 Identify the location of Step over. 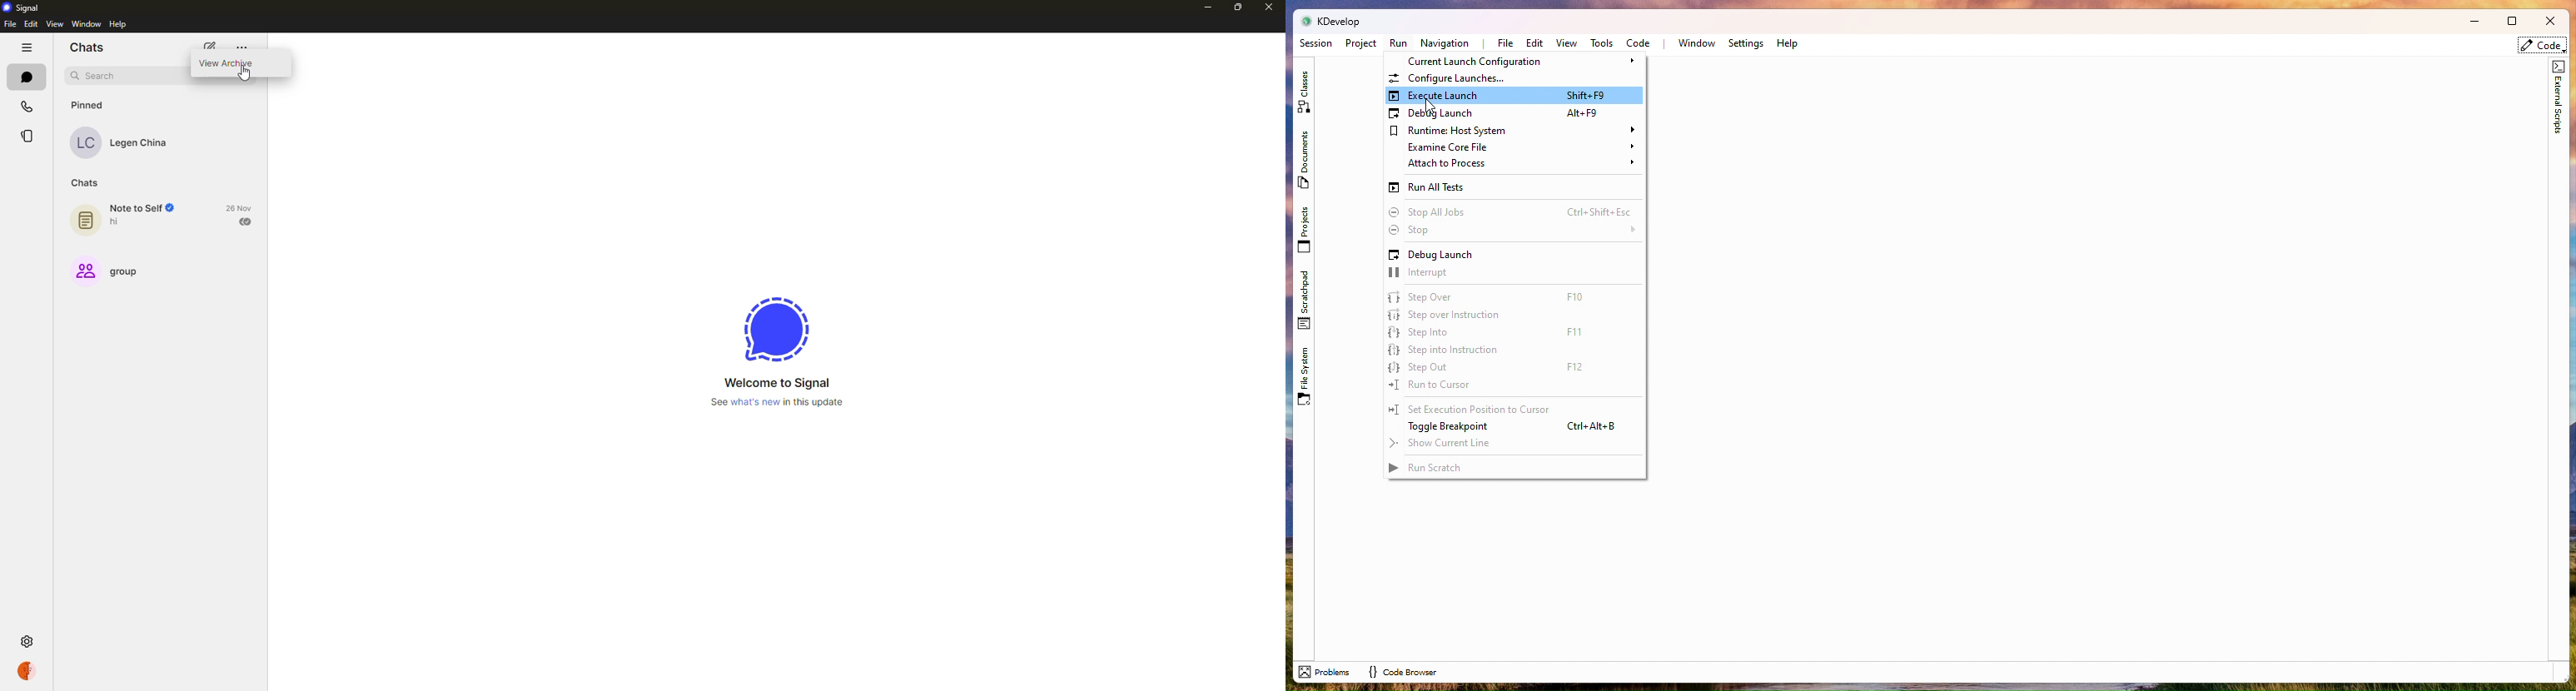
(1492, 296).